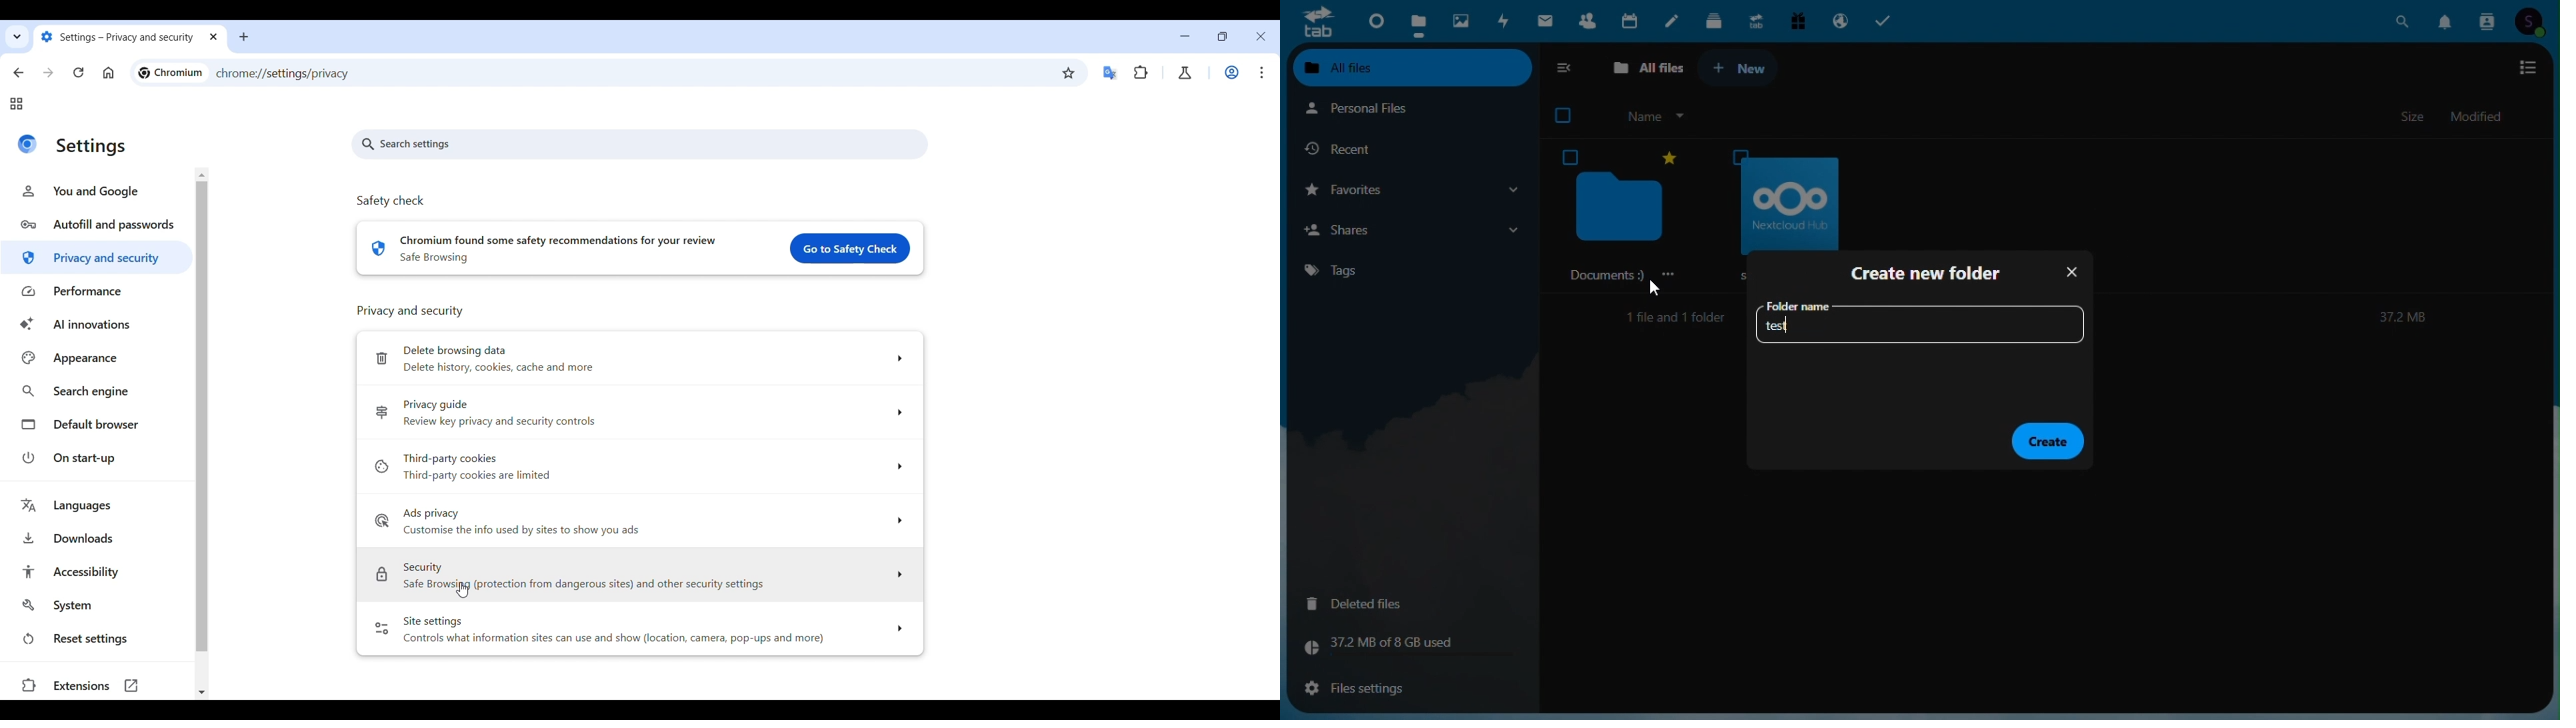  I want to click on Favorites, so click(1406, 192).